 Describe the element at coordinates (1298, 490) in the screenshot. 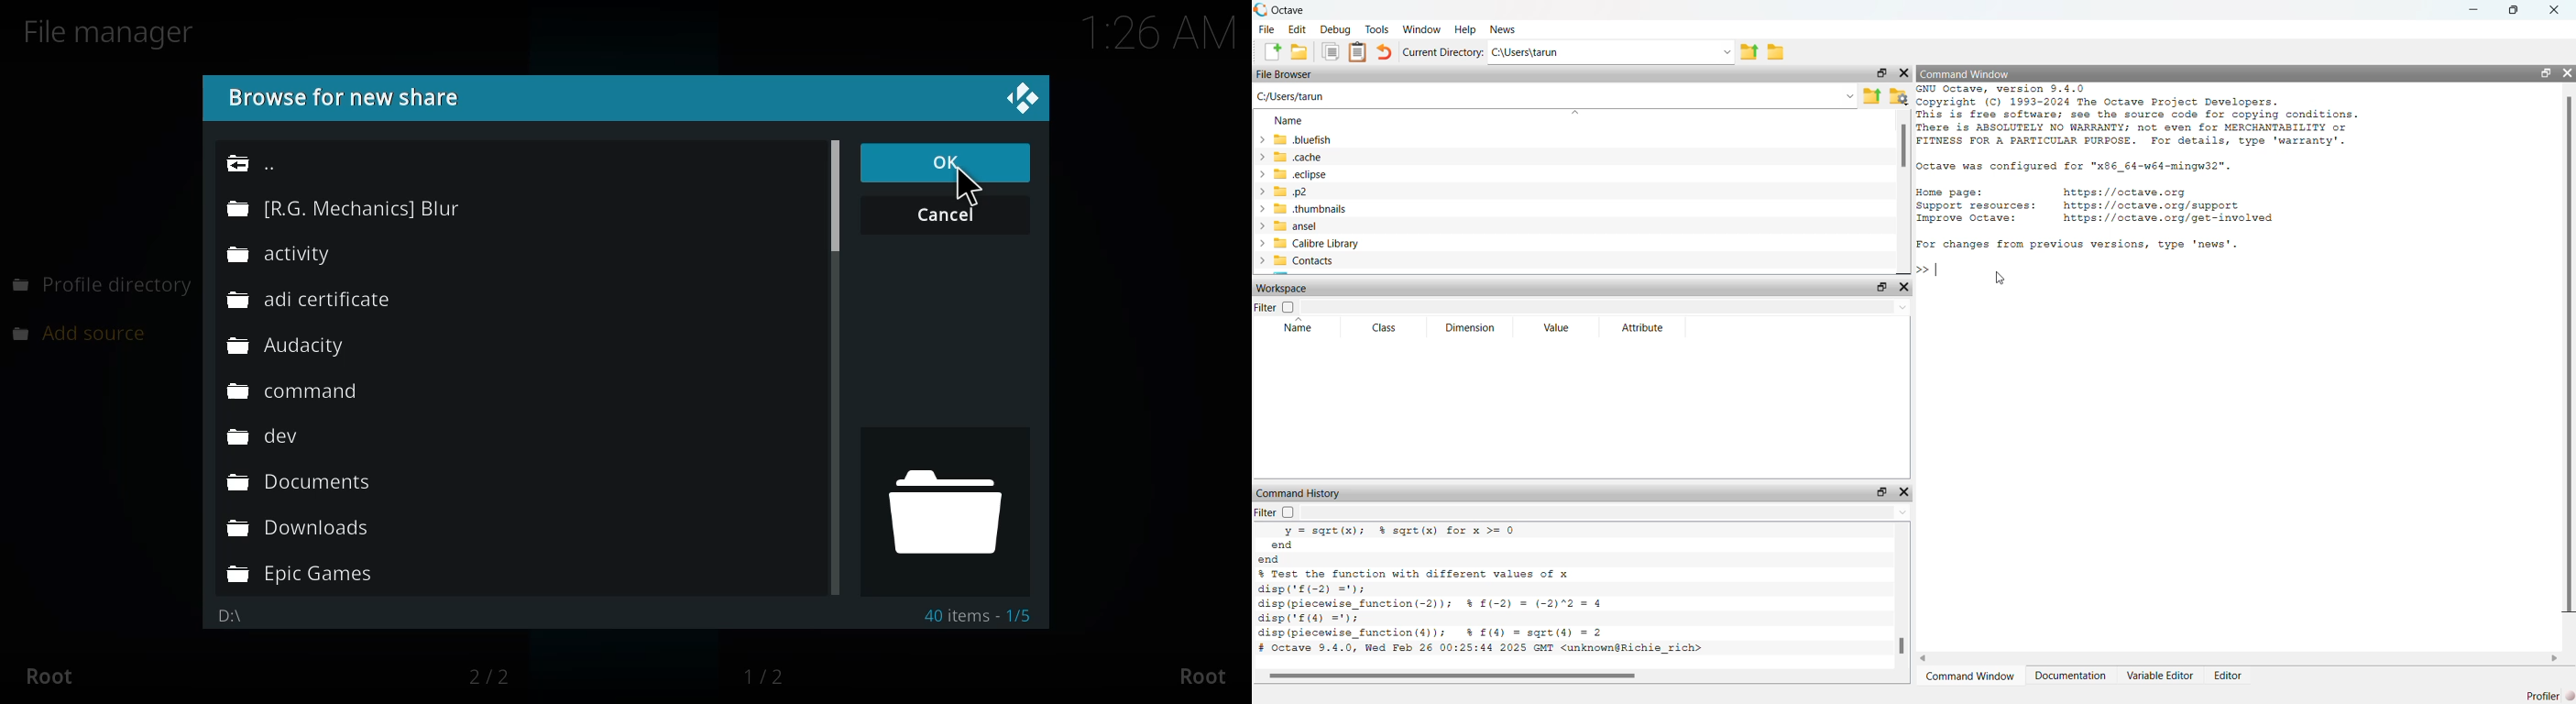

I see `Command History` at that location.